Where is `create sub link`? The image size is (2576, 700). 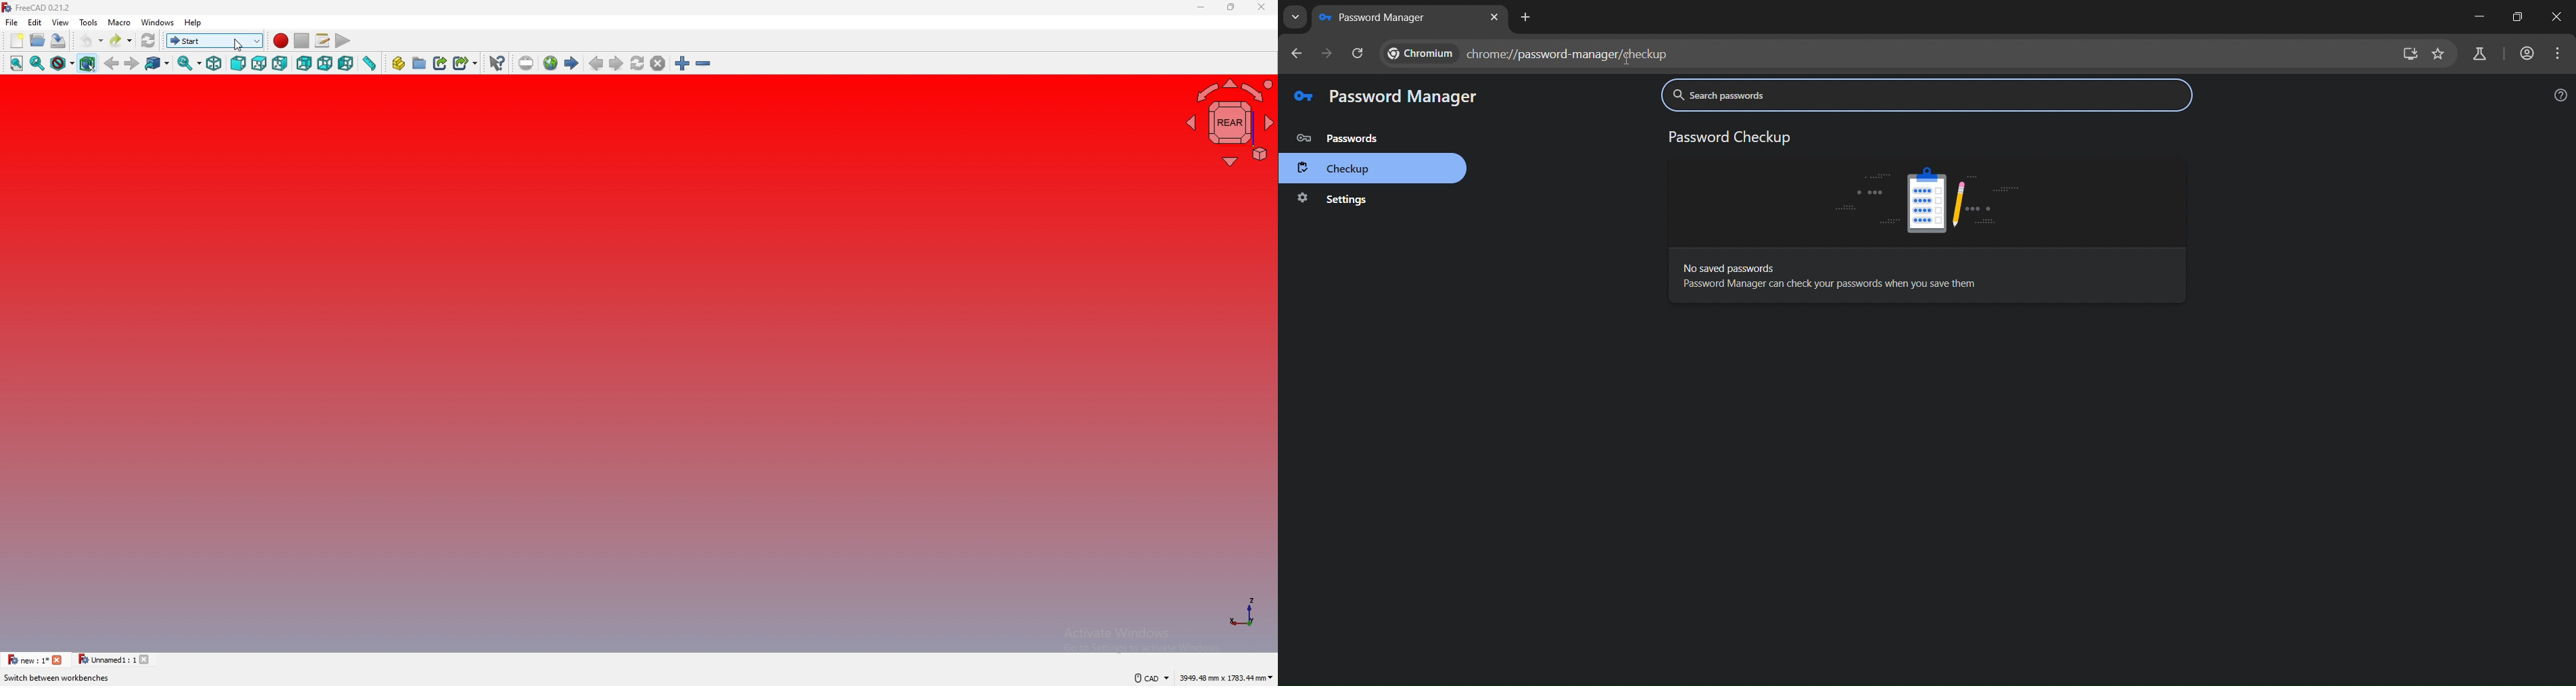
create sub link is located at coordinates (466, 63).